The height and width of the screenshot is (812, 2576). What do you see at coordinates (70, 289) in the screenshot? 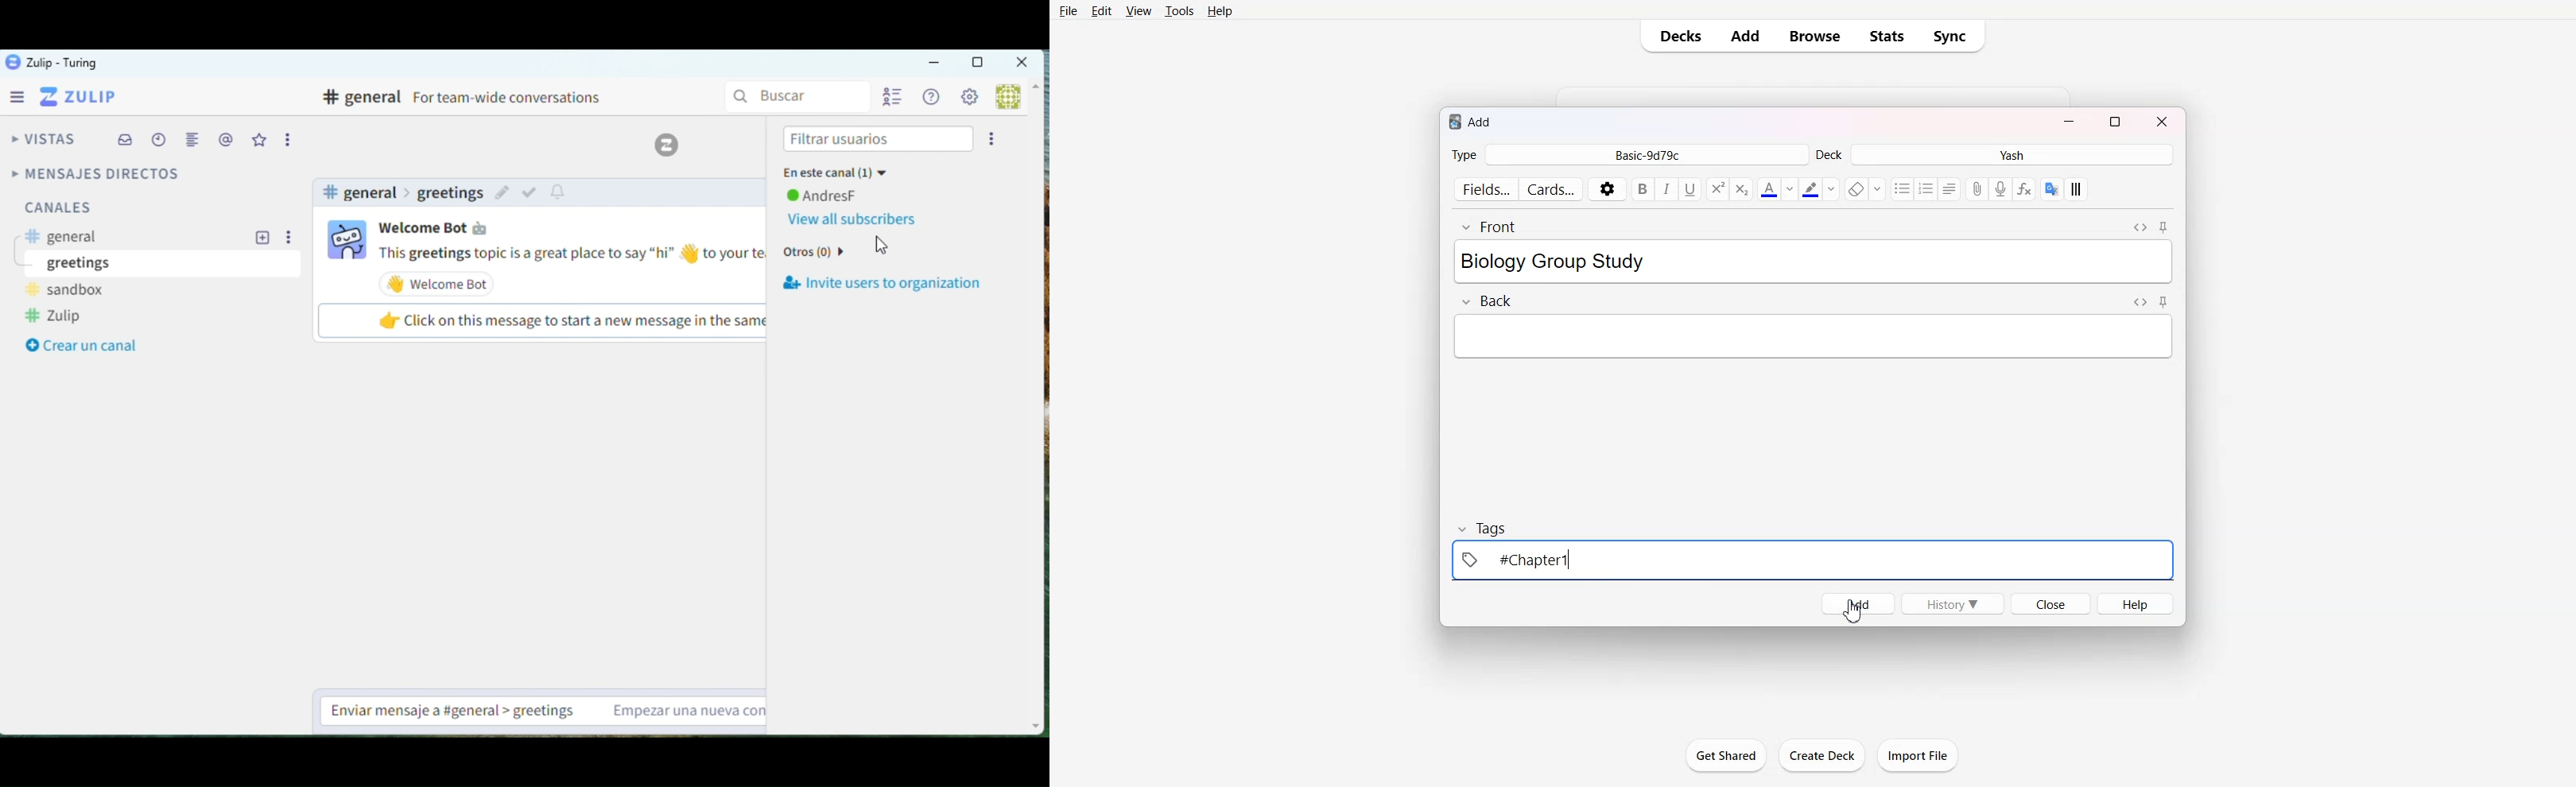
I see `sandbox` at bounding box center [70, 289].